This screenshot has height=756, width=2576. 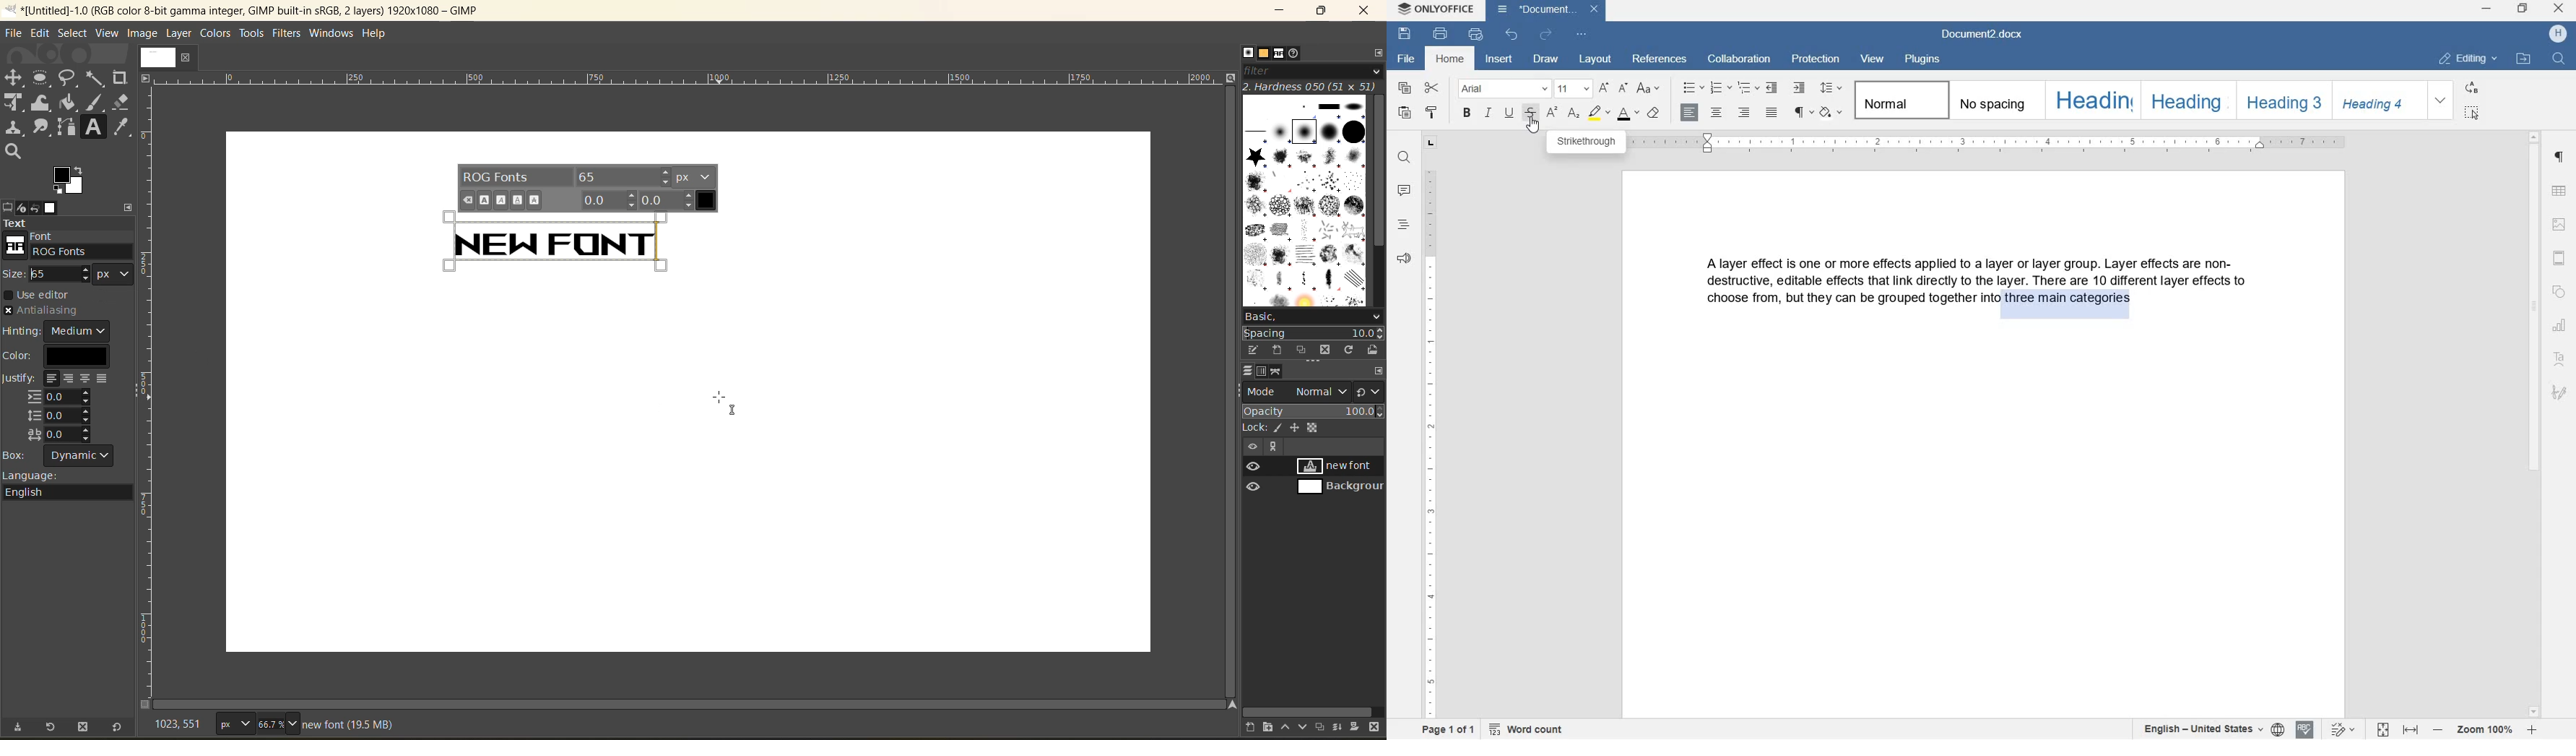 I want to click on close, so click(x=2559, y=8).